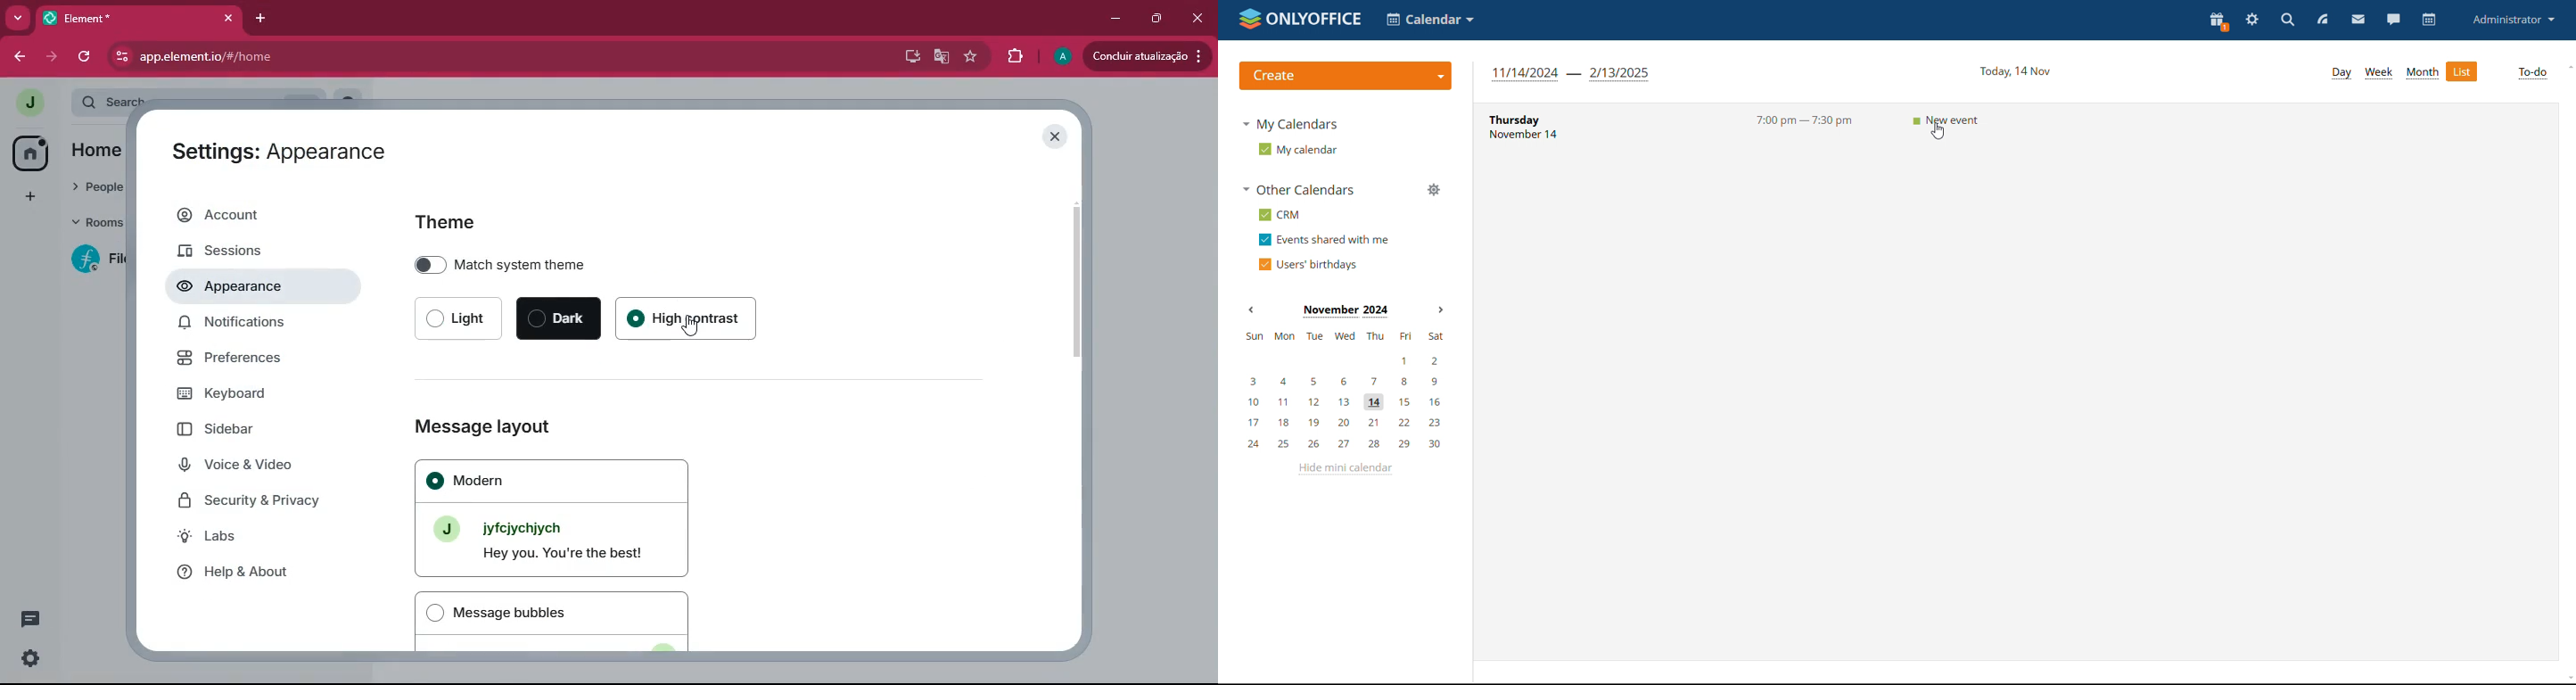 Image resolution: width=2576 pixels, height=700 pixels. What do you see at coordinates (1299, 149) in the screenshot?
I see `my calendar` at bounding box center [1299, 149].